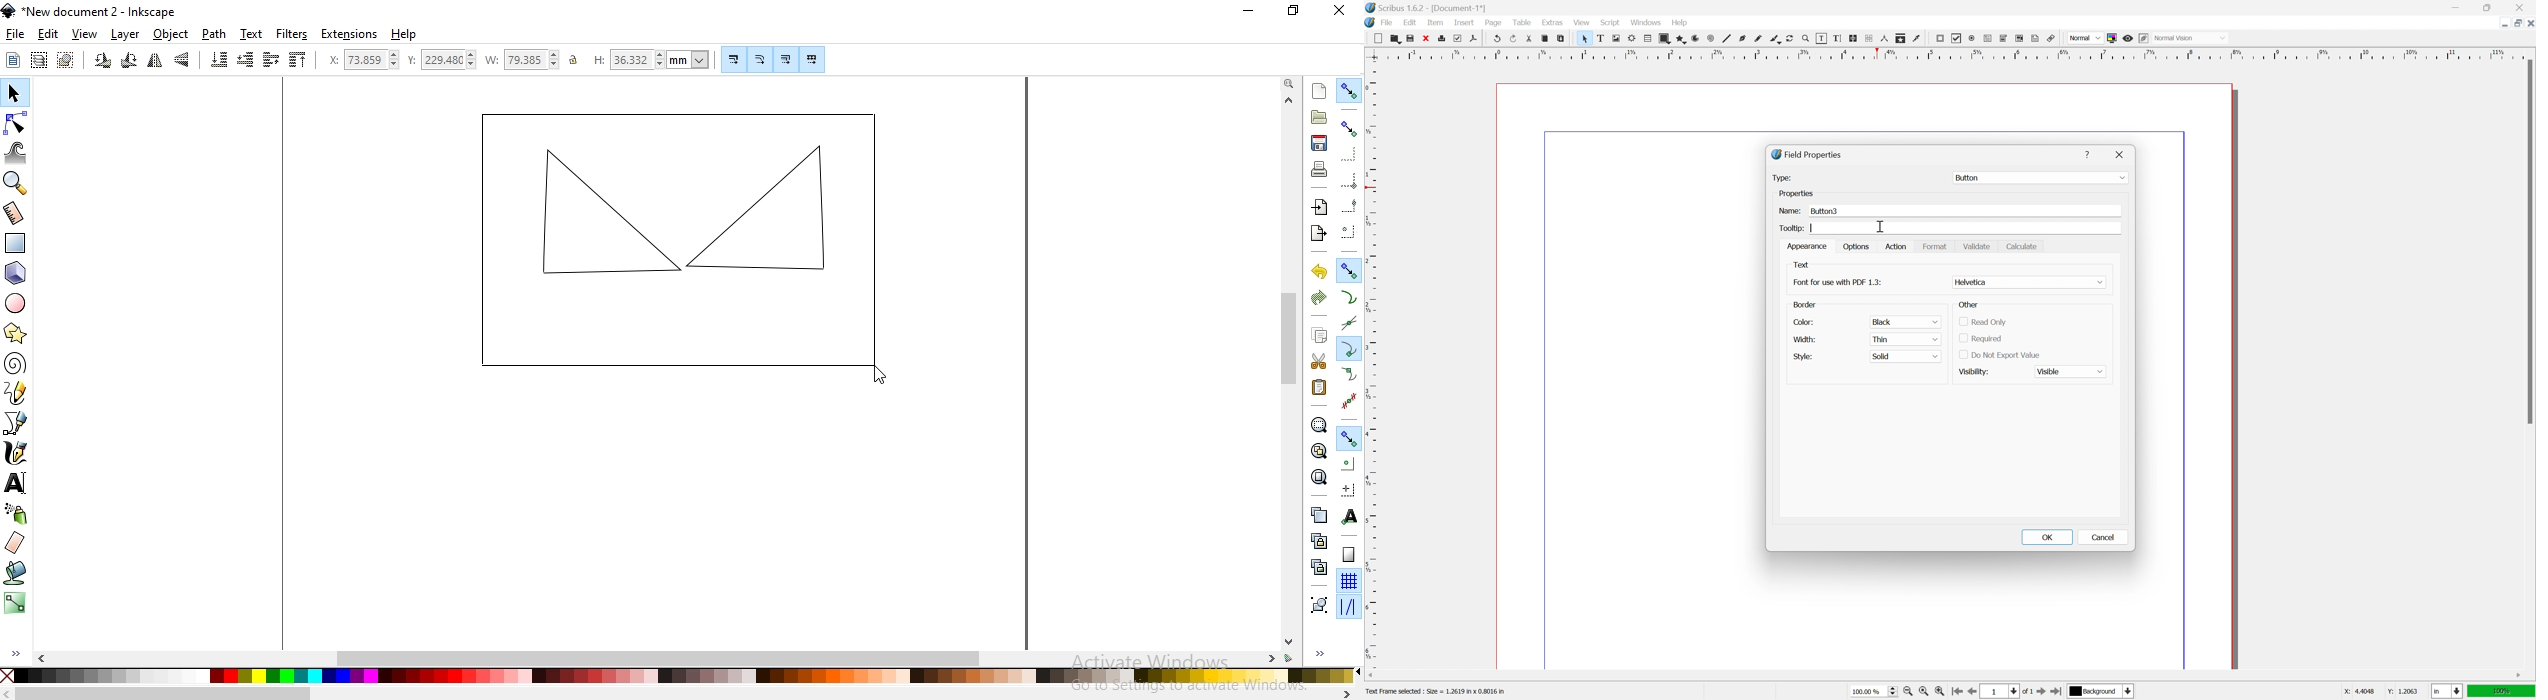  What do you see at coordinates (407, 35) in the screenshot?
I see `help` at bounding box center [407, 35].